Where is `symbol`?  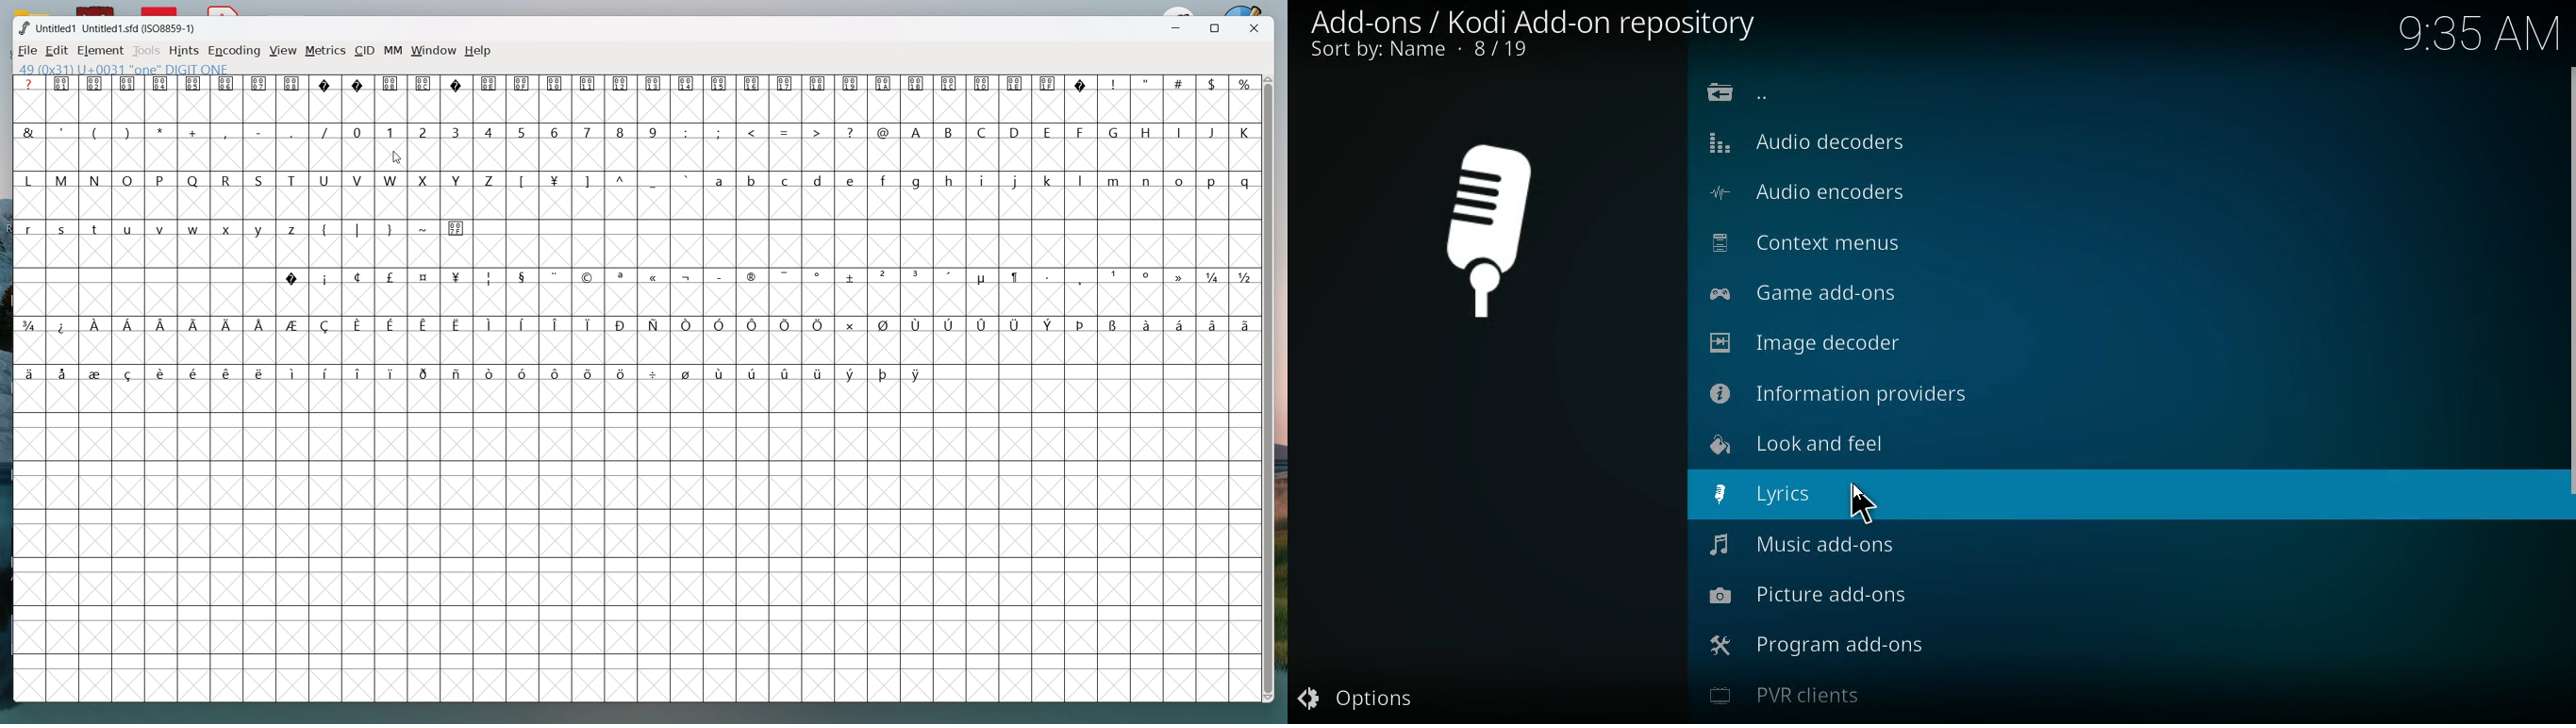
symbol is located at coordinates (688, 324).